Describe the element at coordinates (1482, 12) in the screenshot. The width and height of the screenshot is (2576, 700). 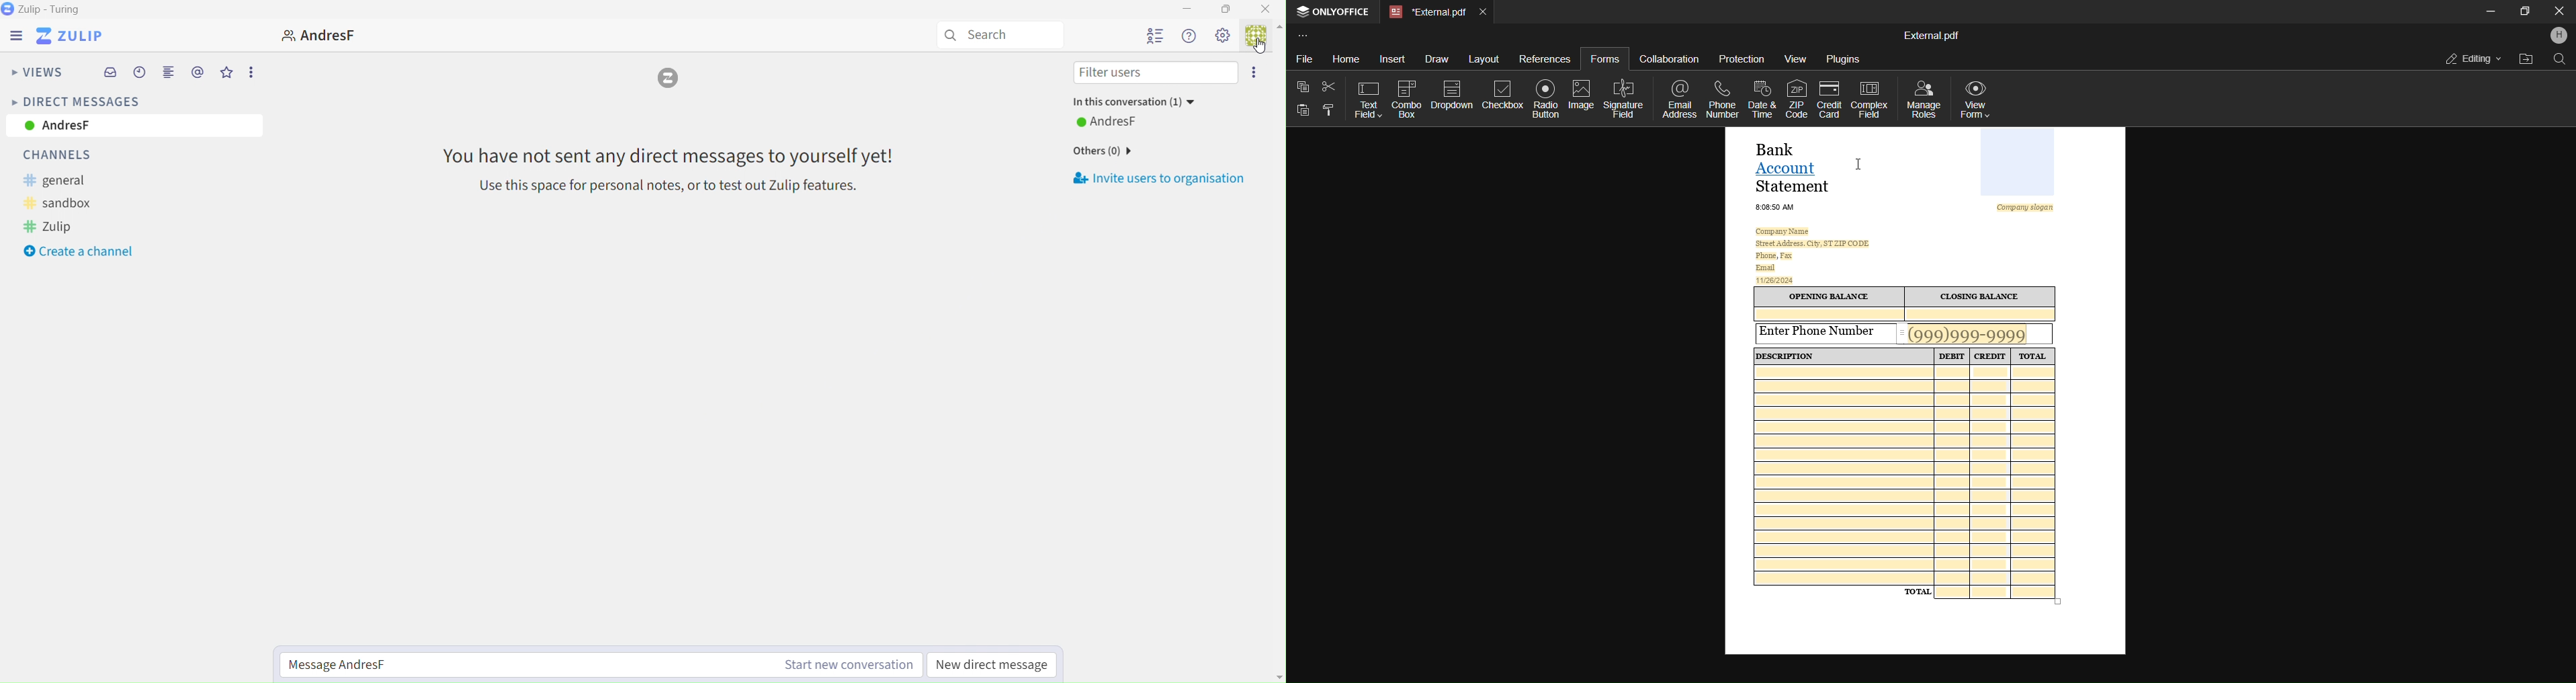
I see `close tab` at that location.